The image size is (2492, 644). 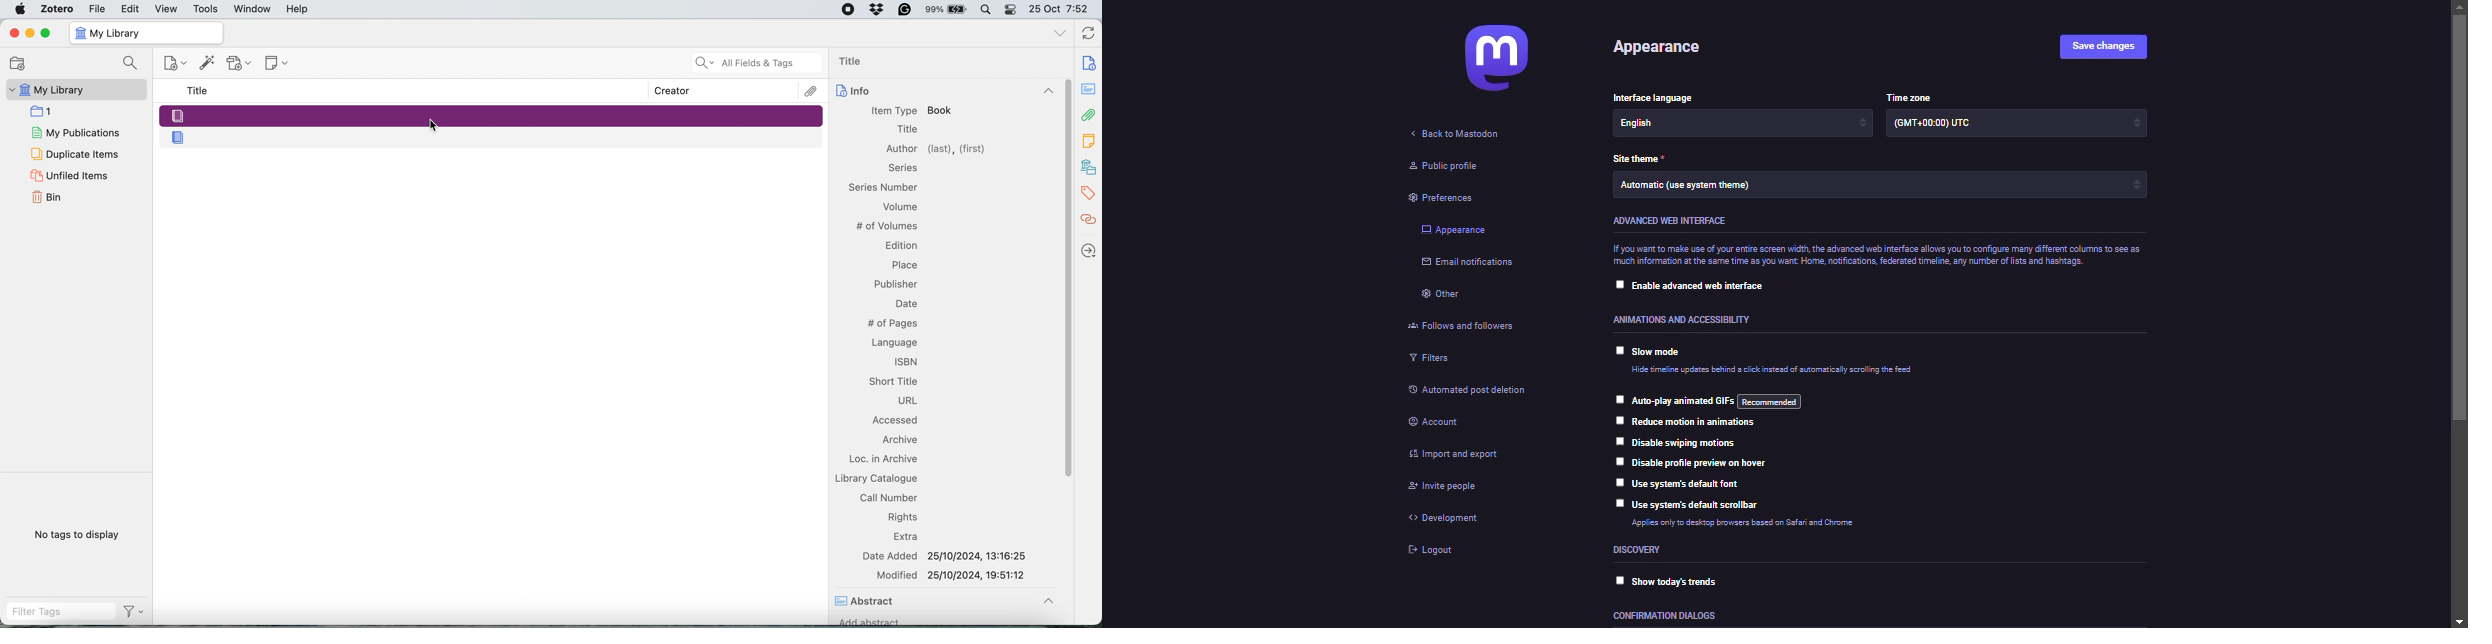 What do you see at coordinates (902, 168) in the screenshot?
I see `` at bounding box center [902, 168].